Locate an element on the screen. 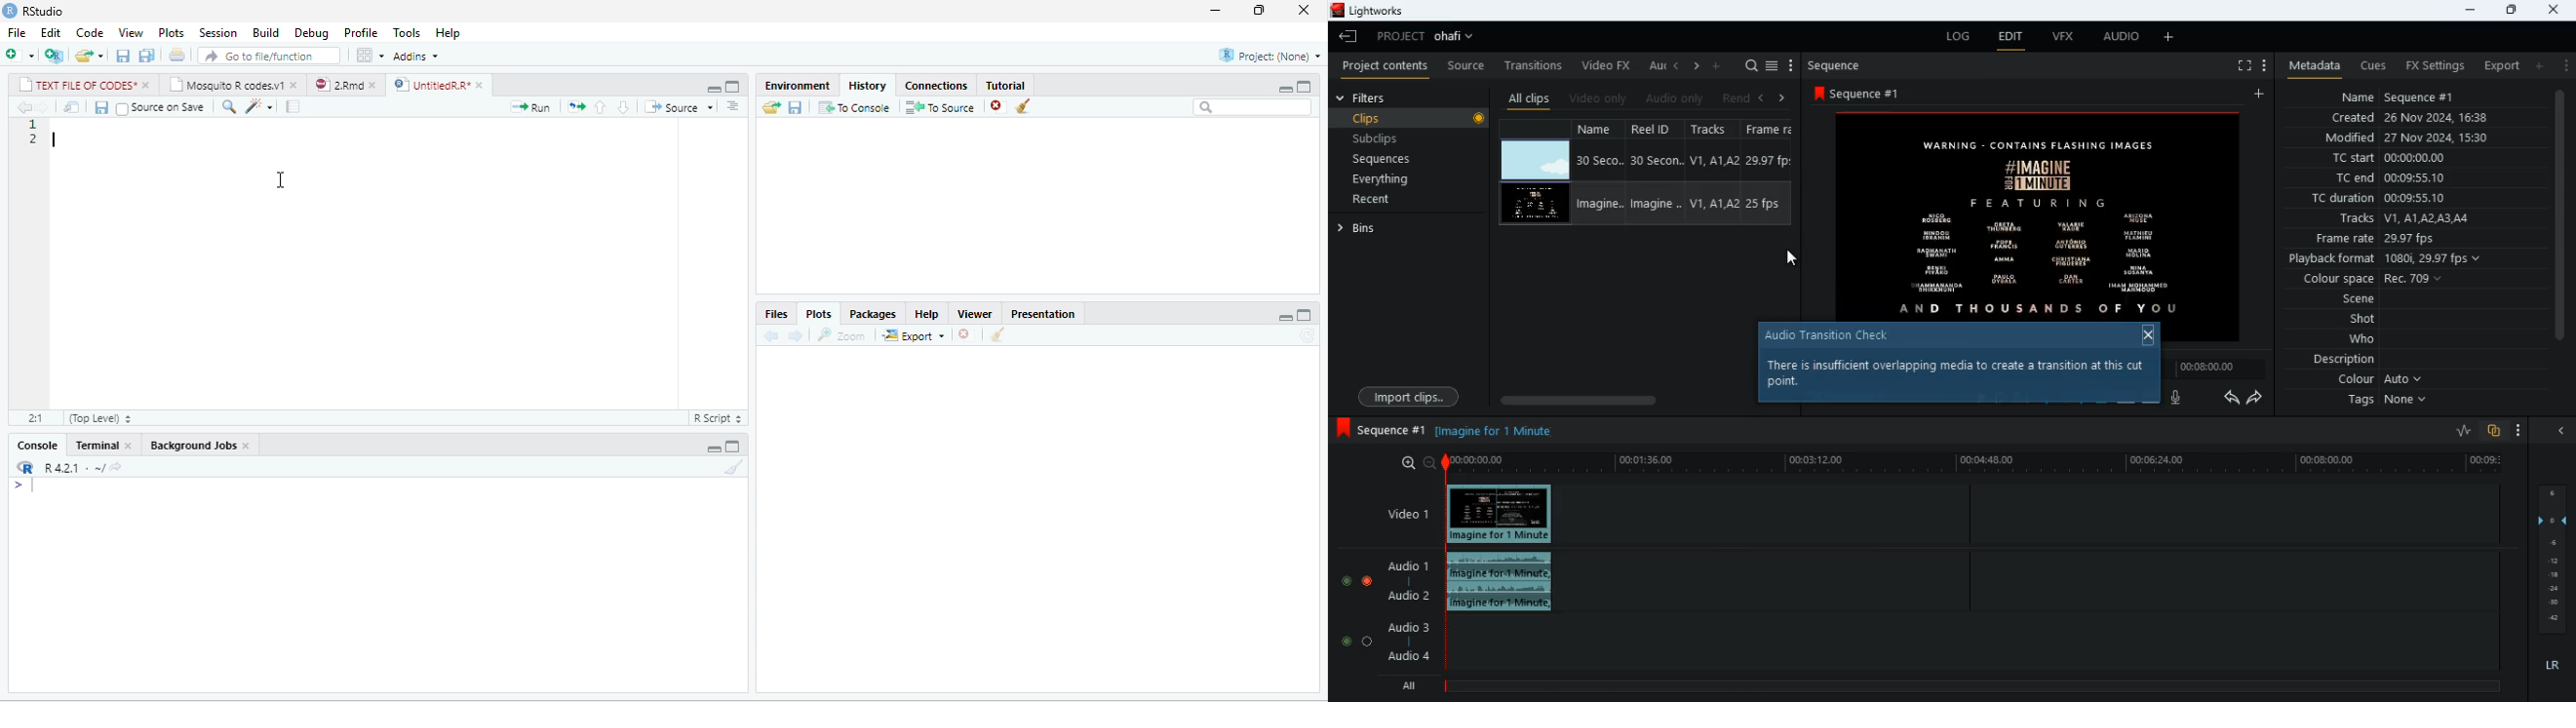  minimize is located at coordinates (714, 88).